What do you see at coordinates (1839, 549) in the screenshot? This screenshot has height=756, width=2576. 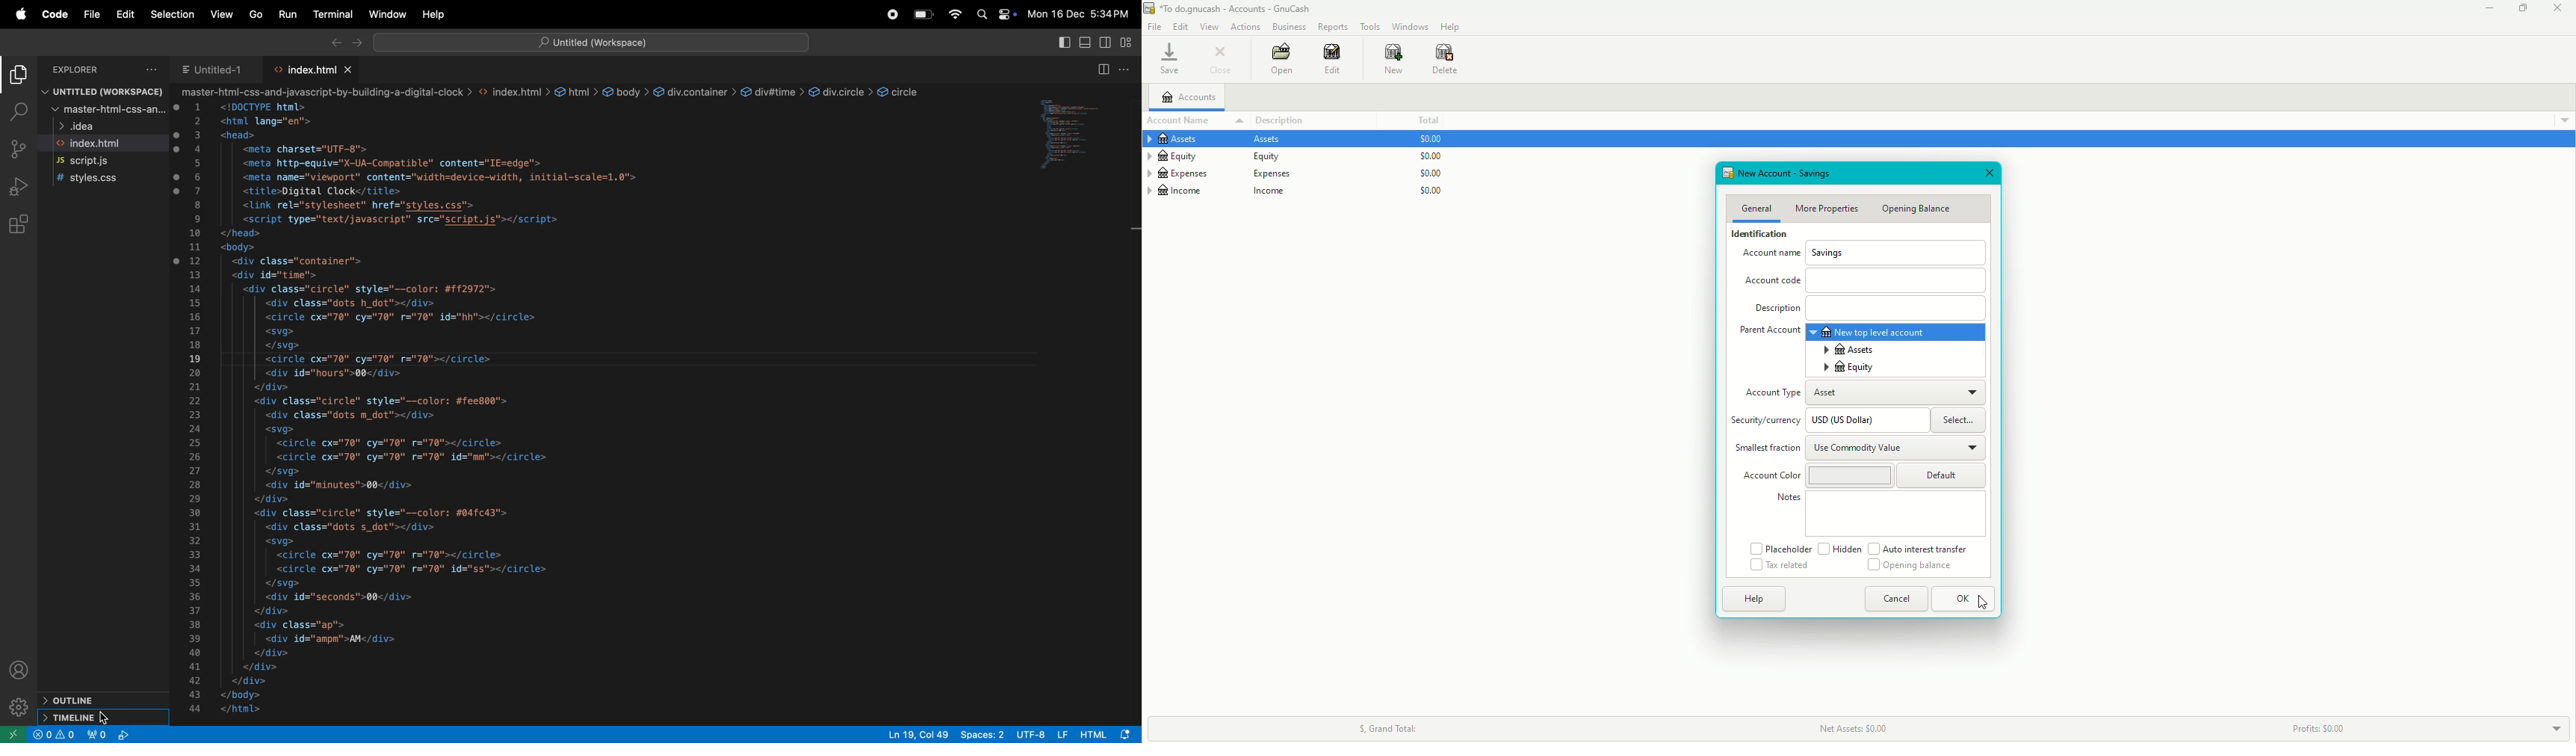 I see `Hidden` at bounding box center [1839, 549].